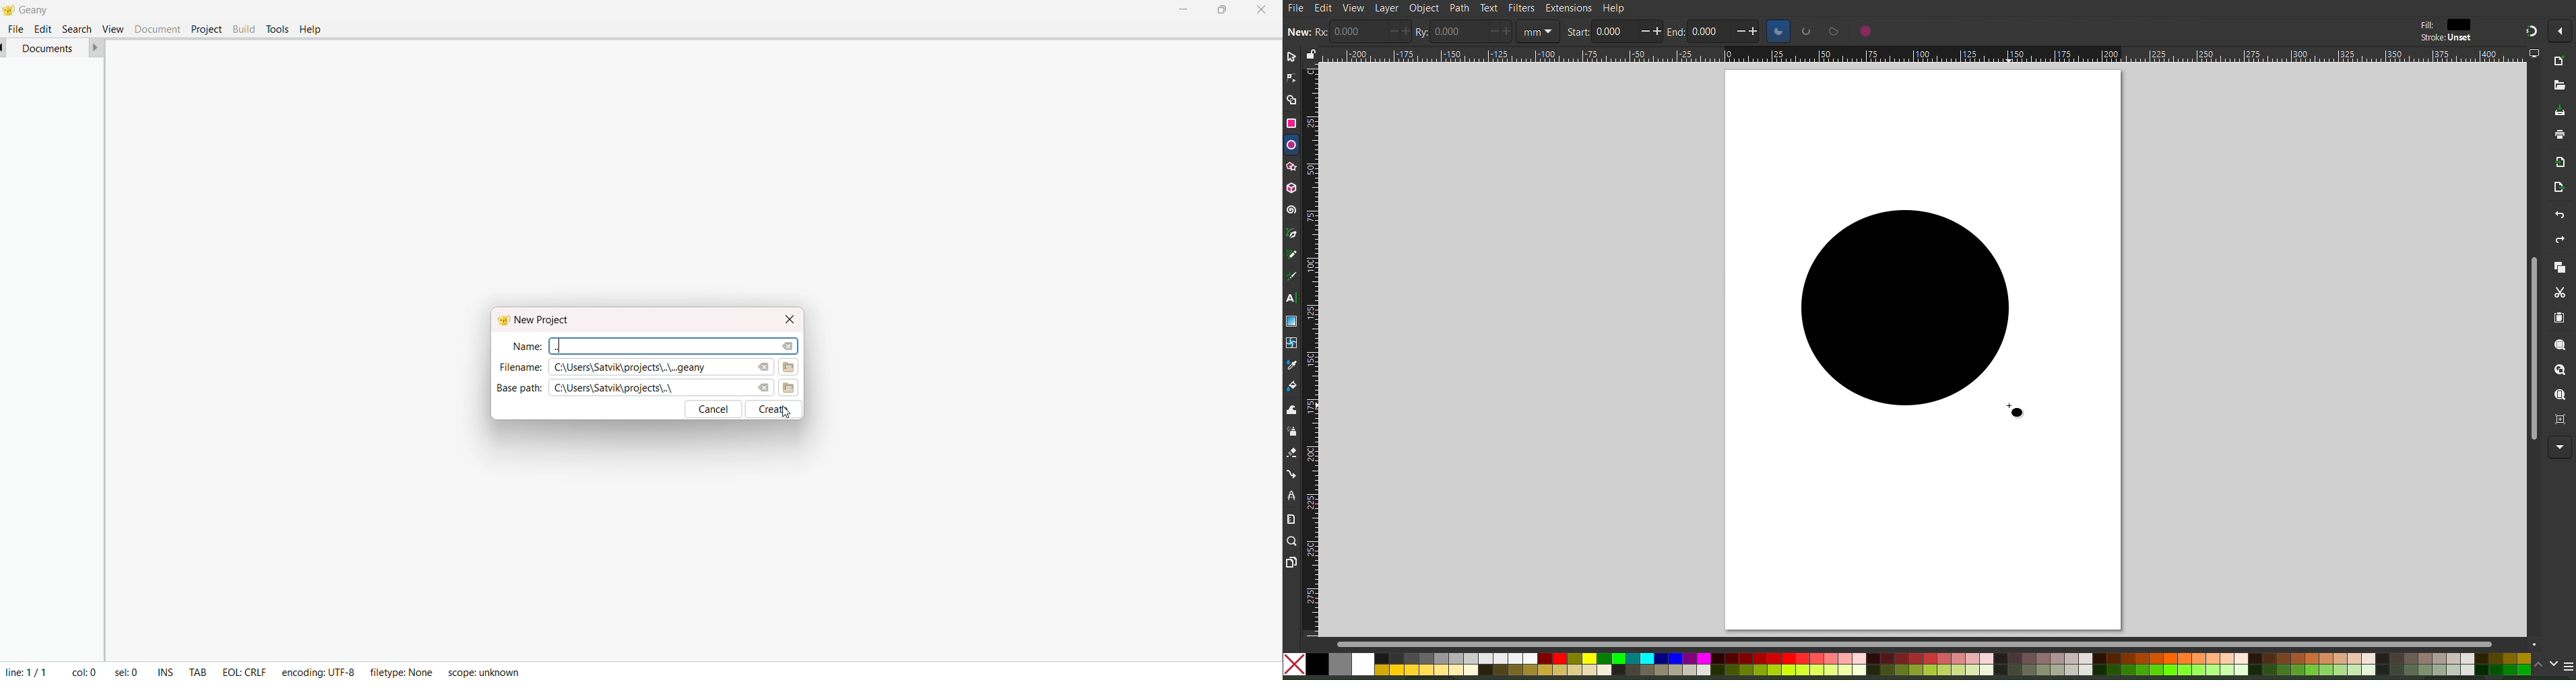 Image resolution: width=2576 pixels, height=700 pixels. What do you see at coordinates (1292, 343) in the screenshot?
I see `Mesh Tool` at bounding box center [1292, 343].